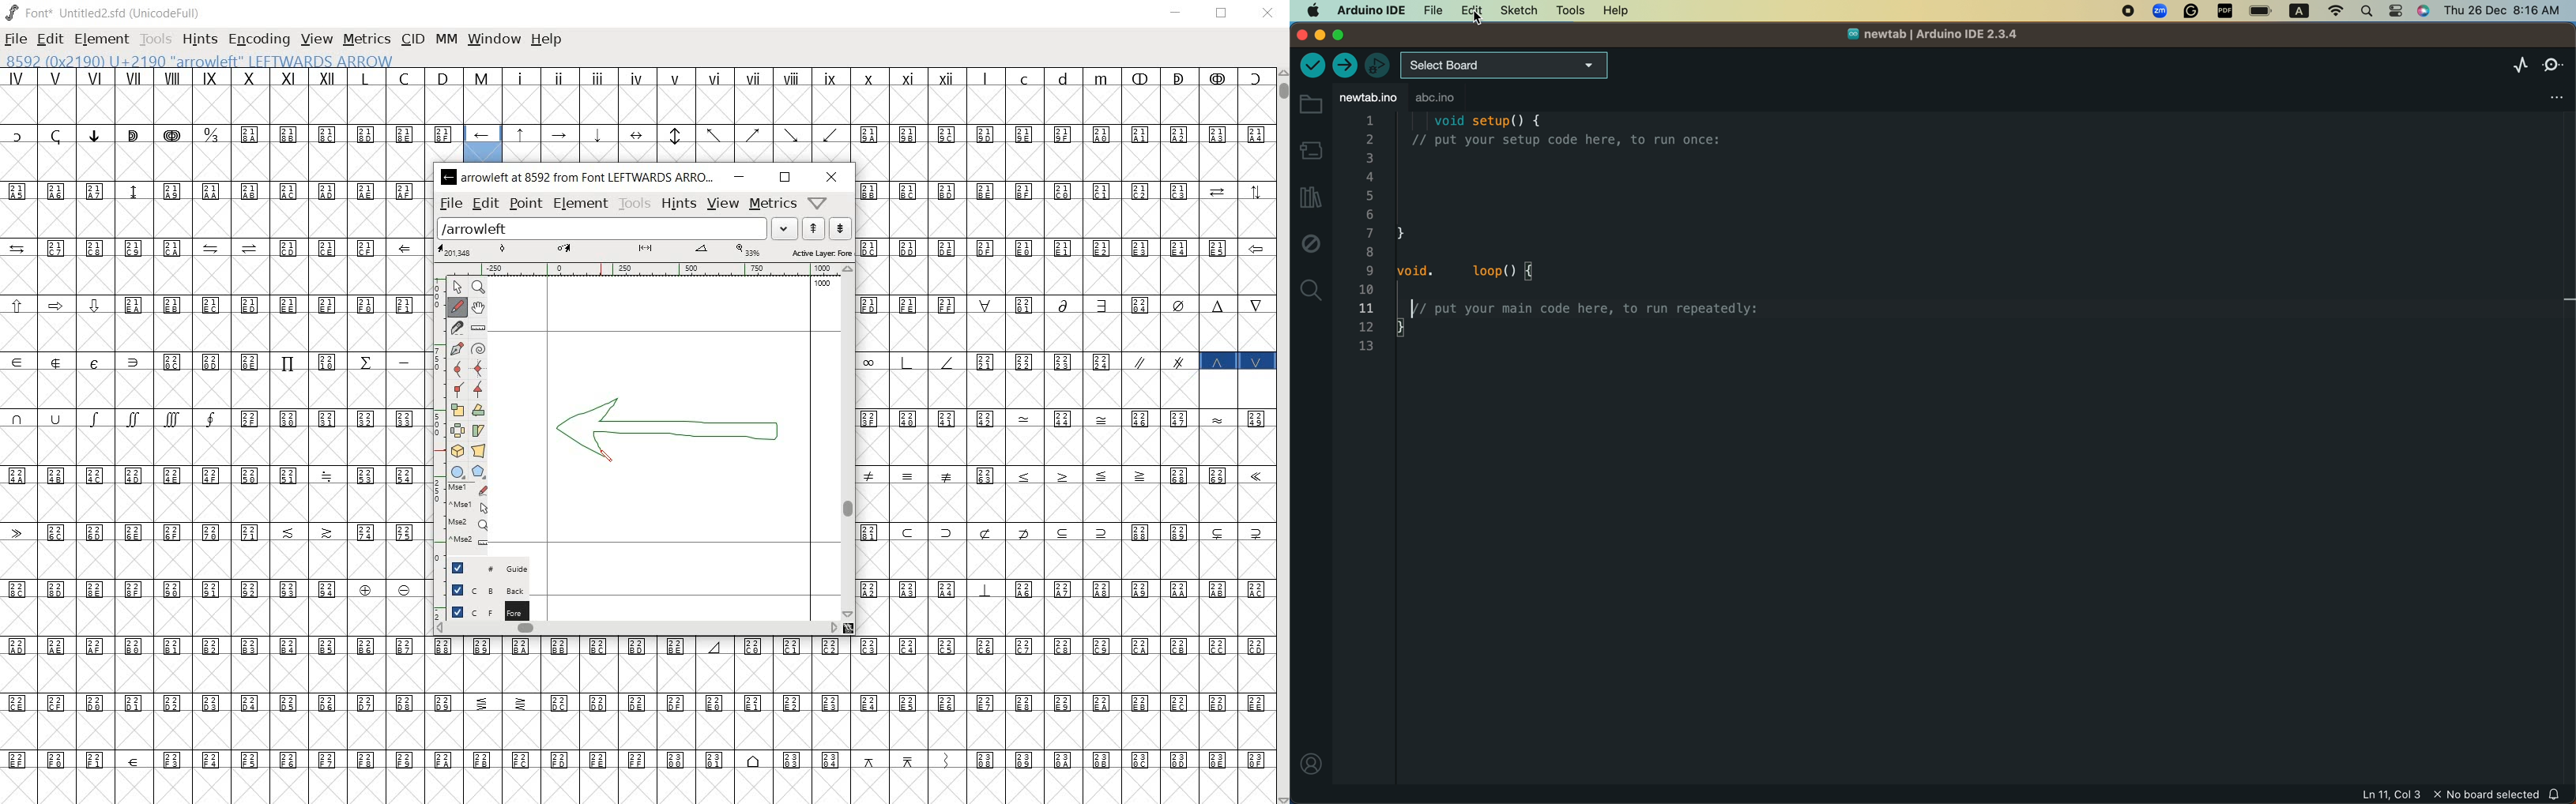 The height and width of the screenshot is (812, 2576). What do you see at coordinates (581, 203) in the screenshot?
I see `element` at bounding box center [581, 203].